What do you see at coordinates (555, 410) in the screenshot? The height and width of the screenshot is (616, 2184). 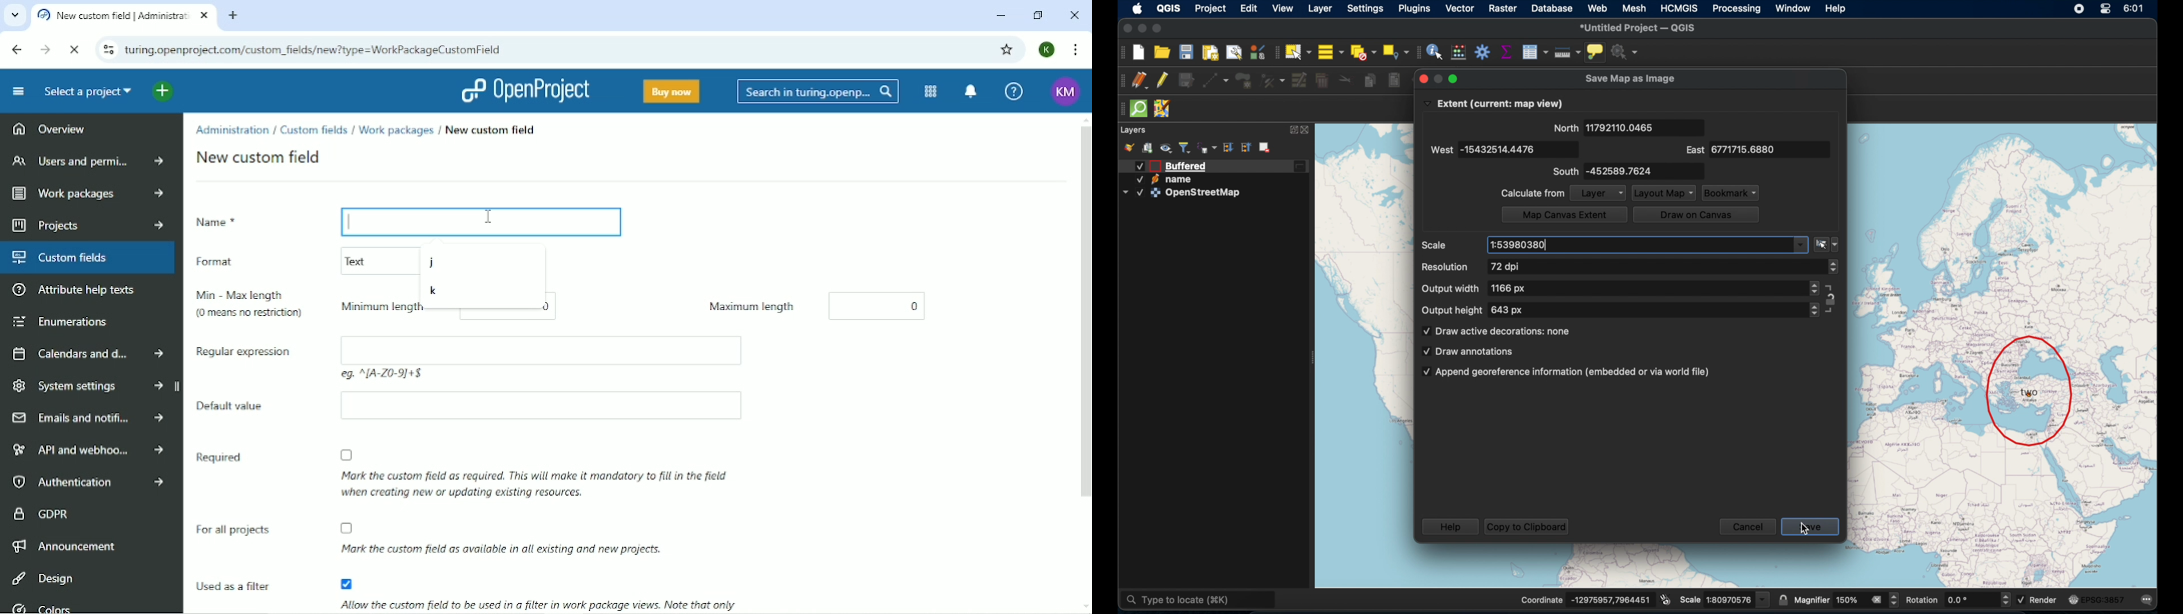 I see `Empty box` at bounding box center [555, 410].